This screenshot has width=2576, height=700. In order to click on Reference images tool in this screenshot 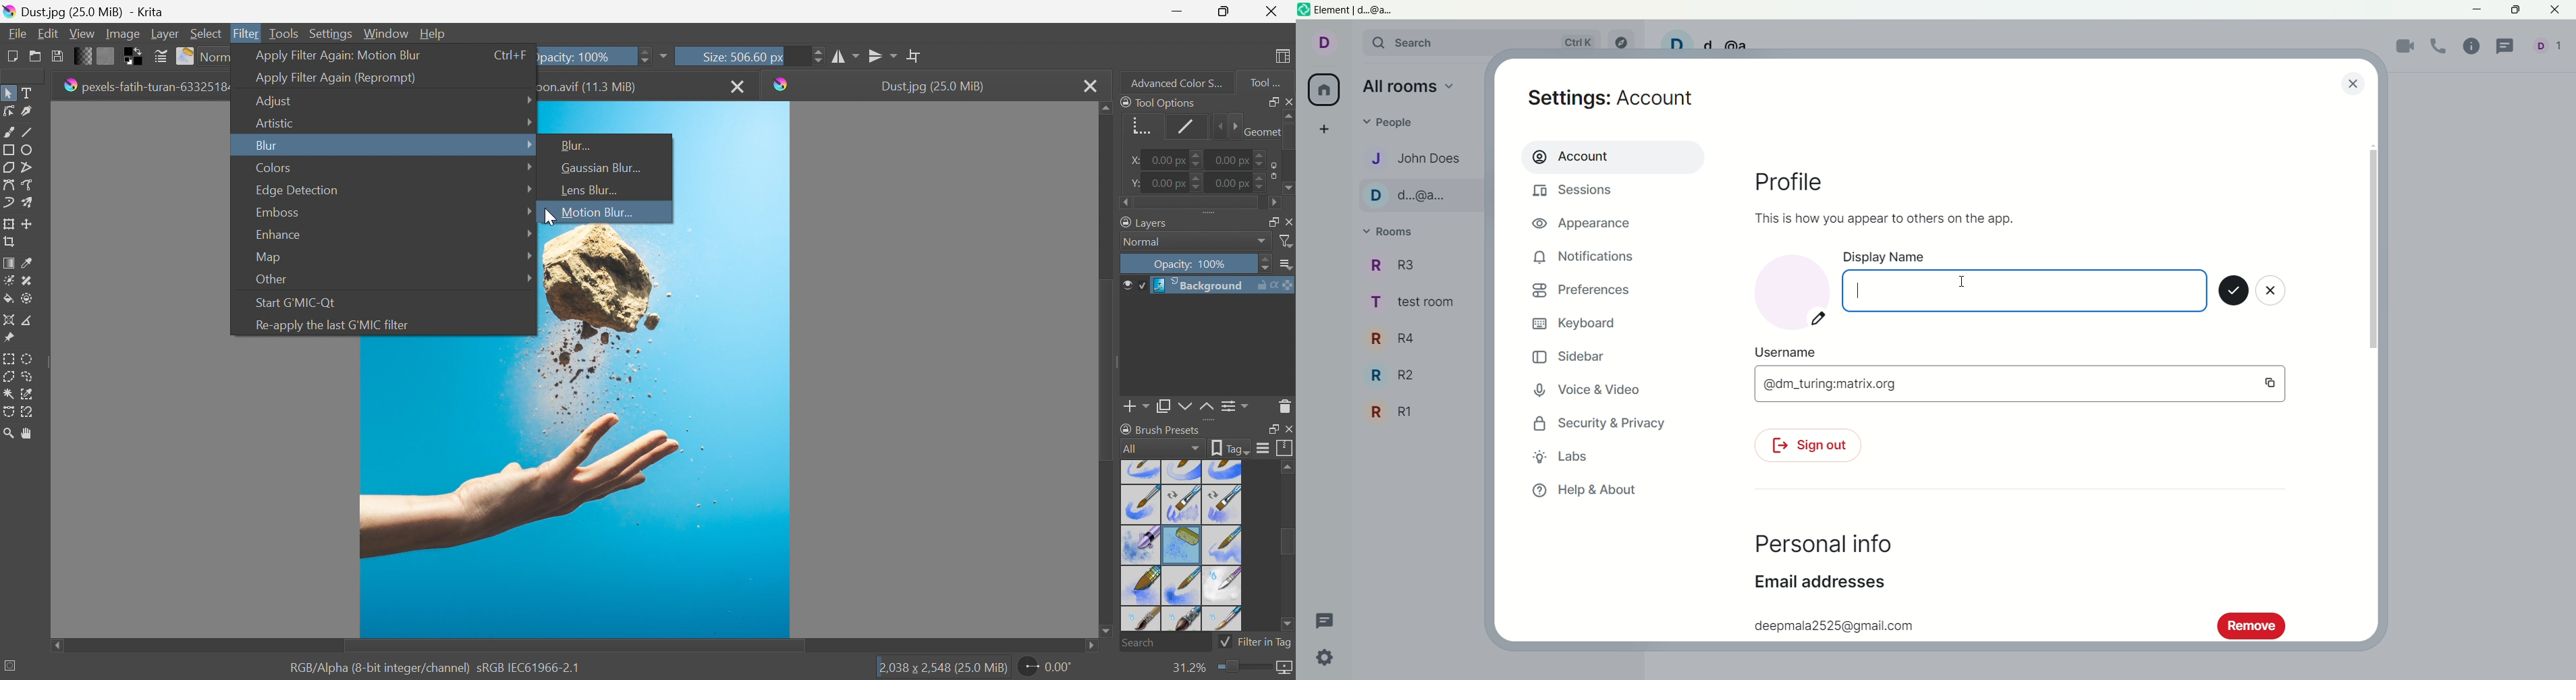, I will do `click(8, 337)`.